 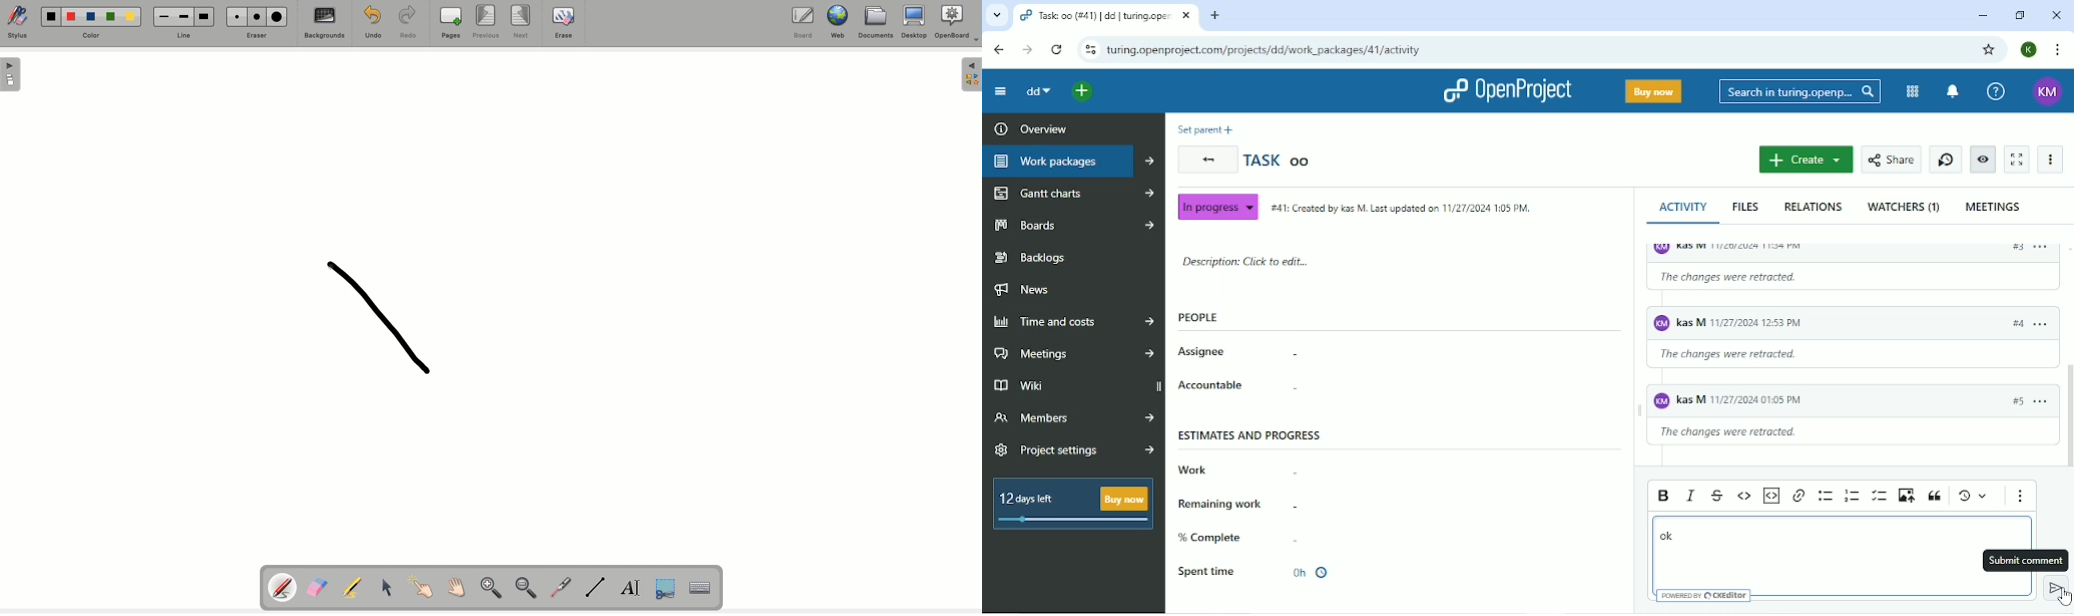 What do you see at coordinates (1824, 495) in the screenshot?
I see `Bulleted list` at bounding box center [1824, 495].